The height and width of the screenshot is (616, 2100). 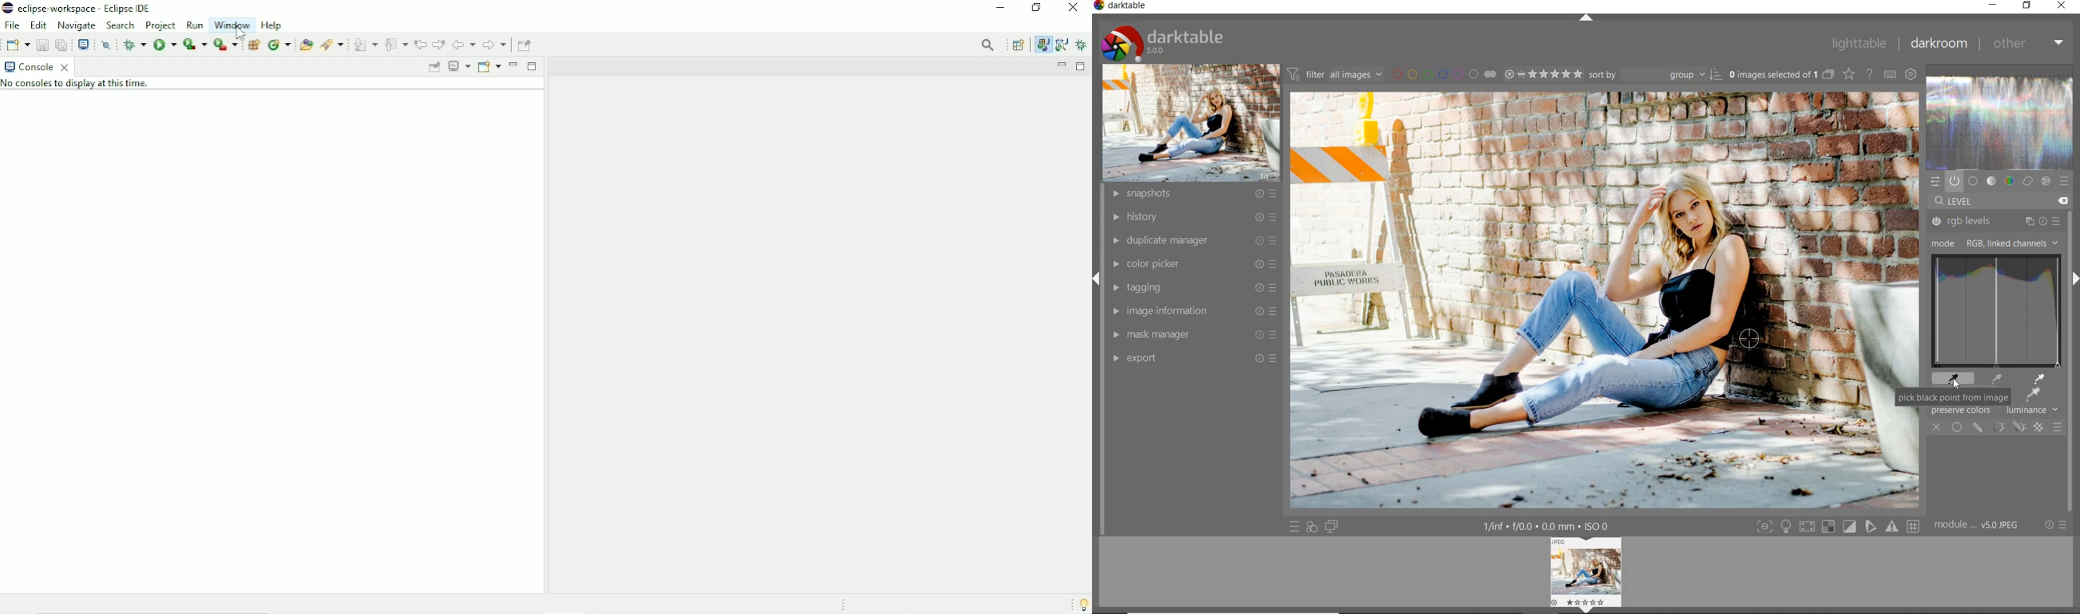 I want to click on expand/collapse, so click(x=1588, y=20).